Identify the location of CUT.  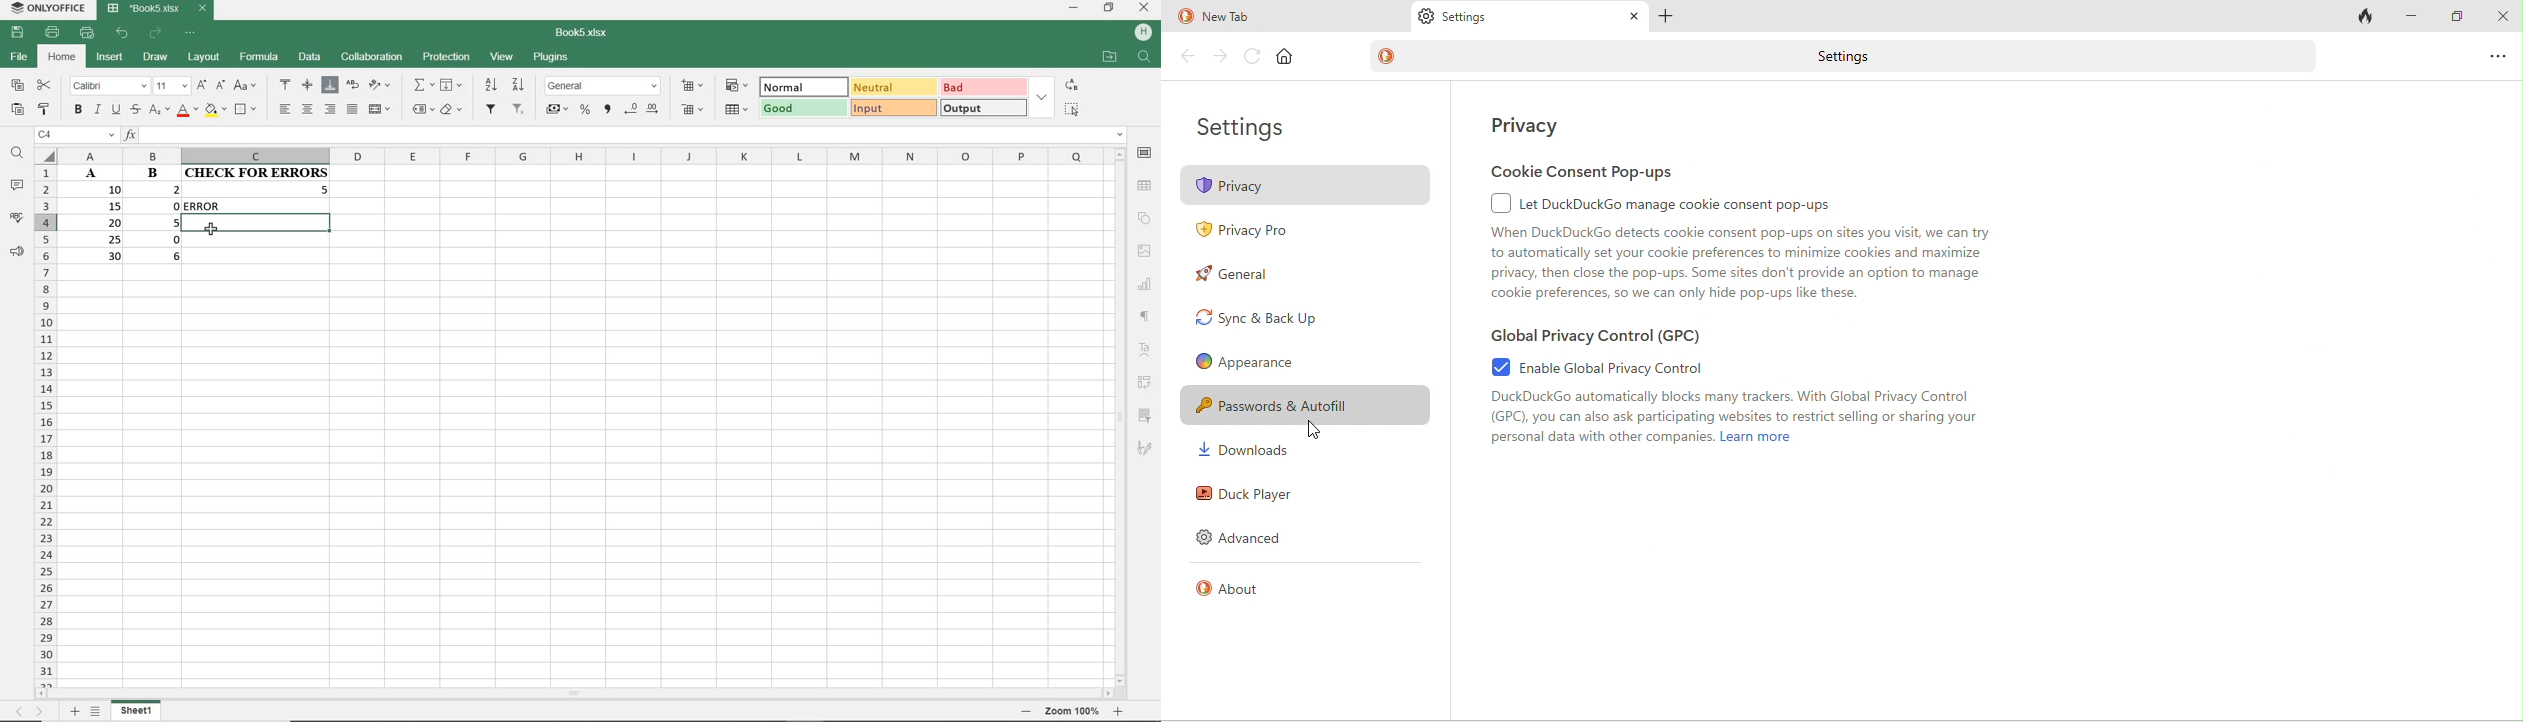
(44, 86).